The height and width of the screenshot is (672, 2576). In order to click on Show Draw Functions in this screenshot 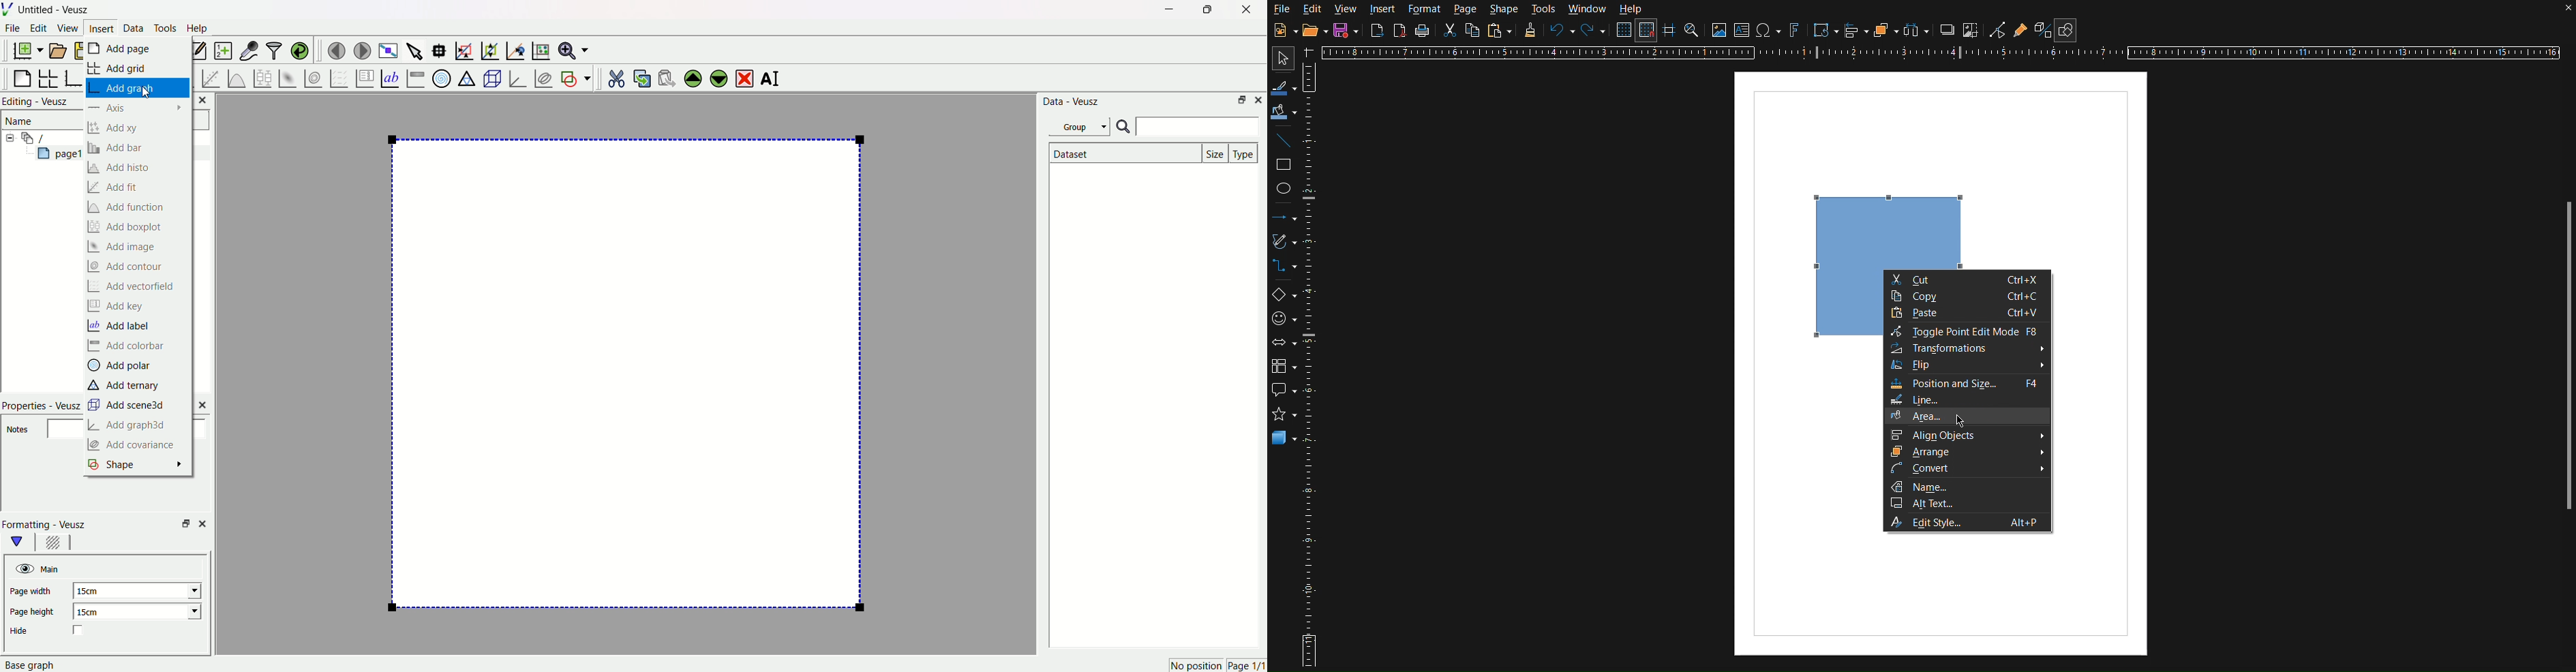, I will do `click(2068, 27)`.